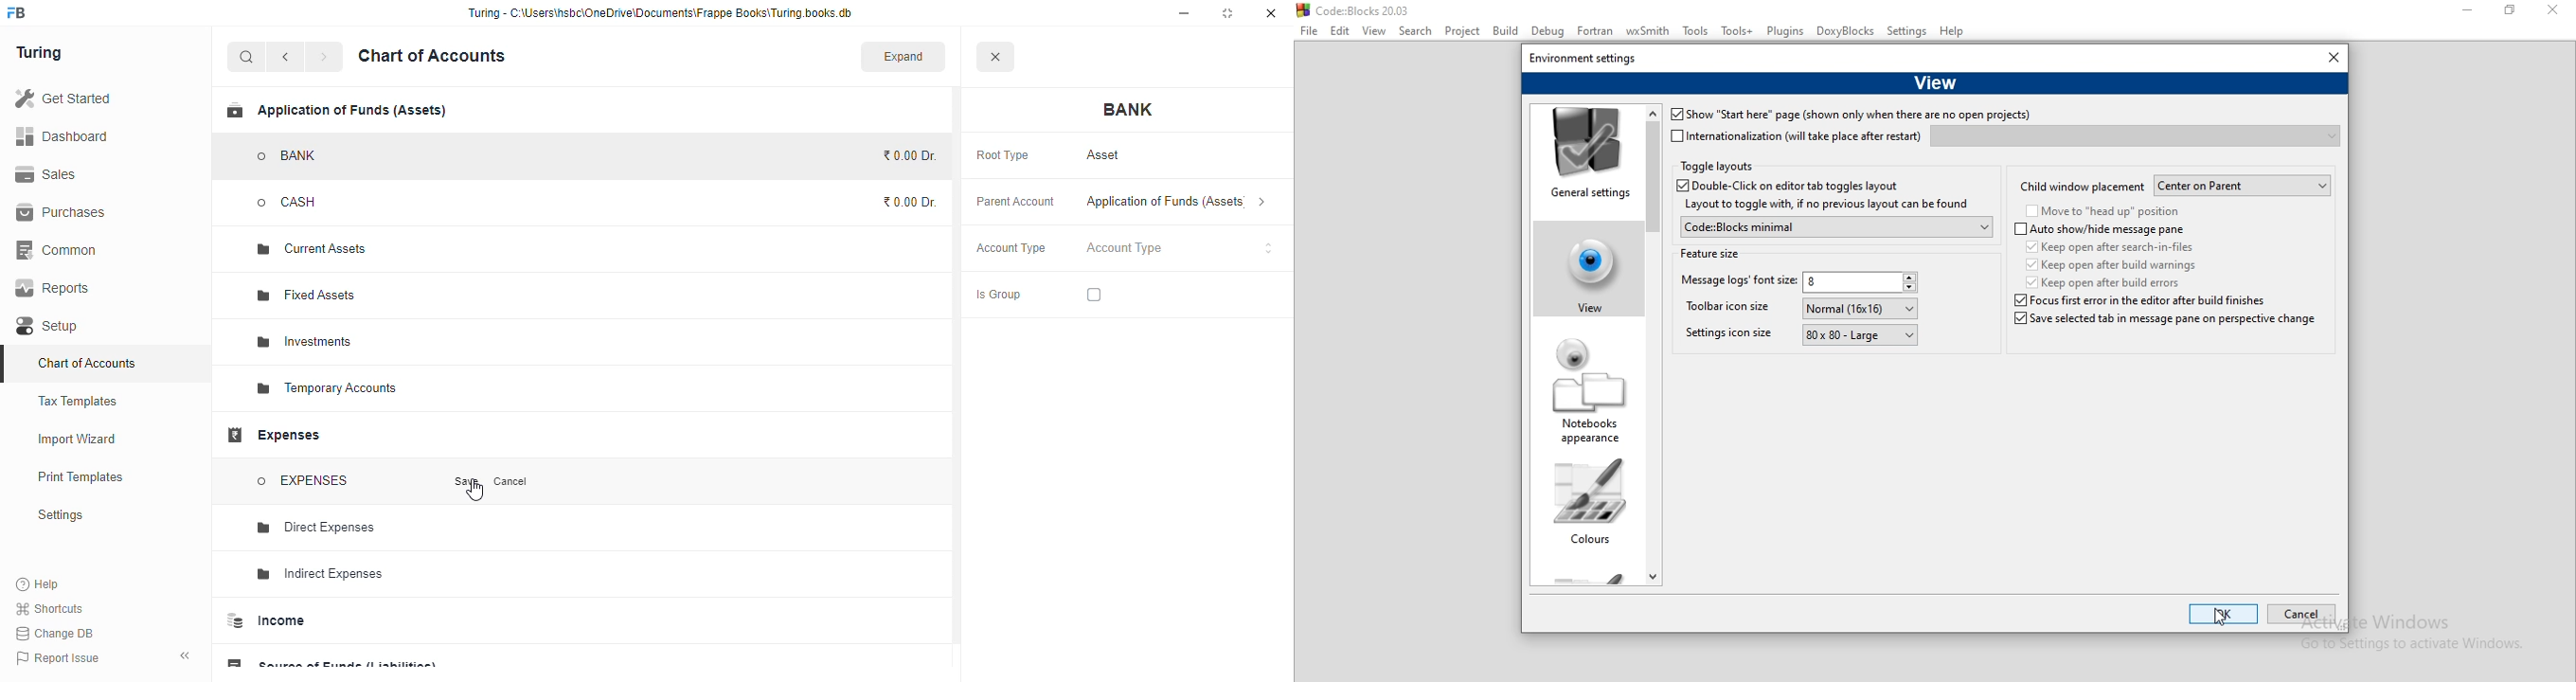 The height and width of the screenshot is (700, 2576). Describe the element at coordinates (911, 202) in the screenshot. I see `₹0.00 Dr.` at that location.